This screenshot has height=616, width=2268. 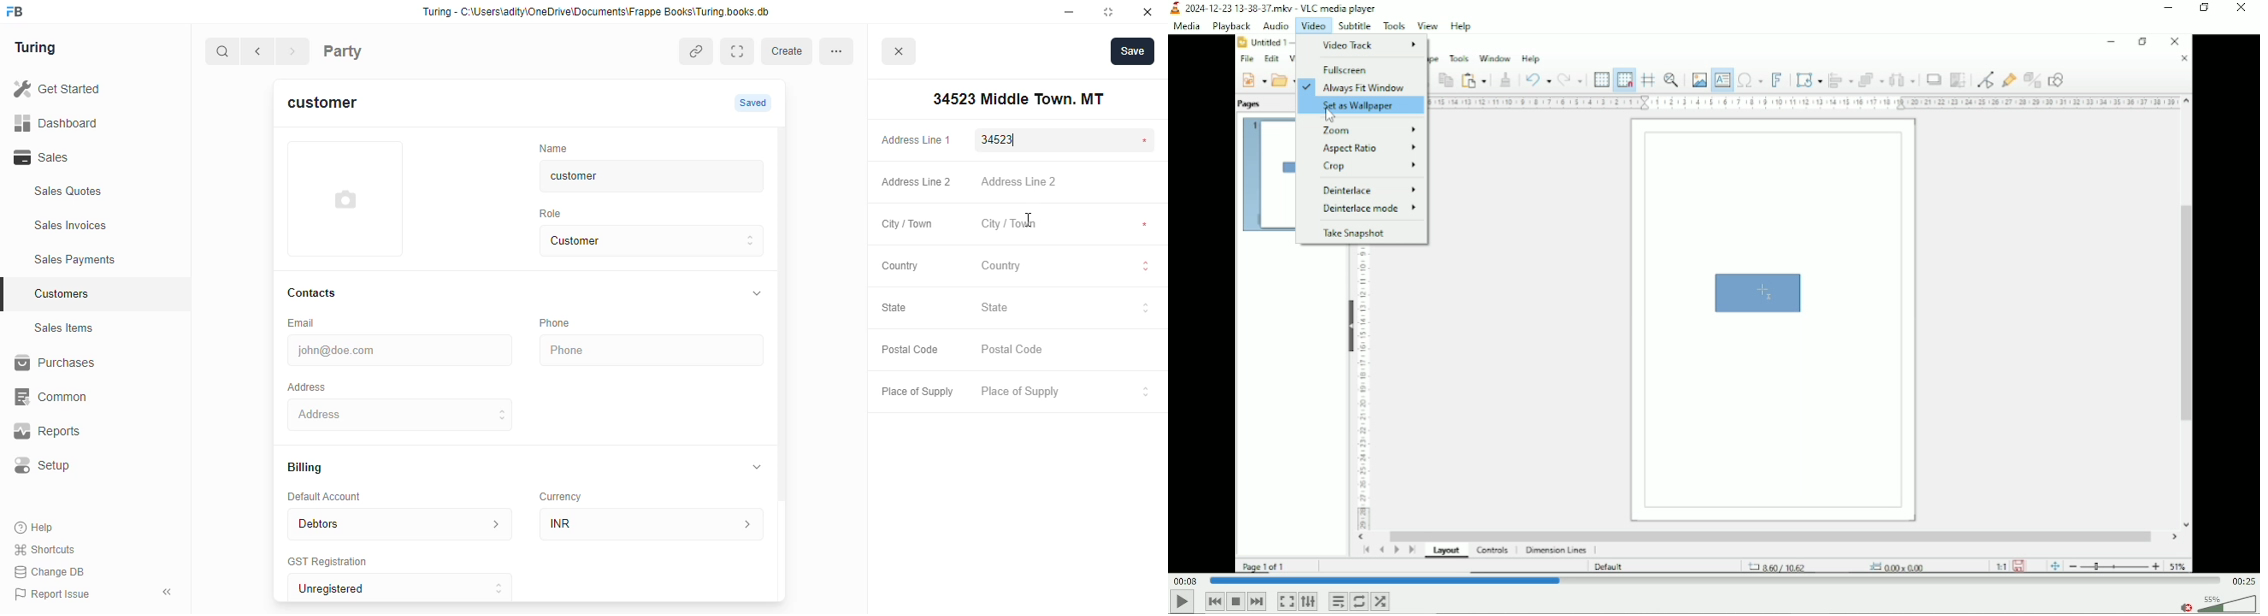 I want to click on Sales Payments, so click(x=101, y=260).